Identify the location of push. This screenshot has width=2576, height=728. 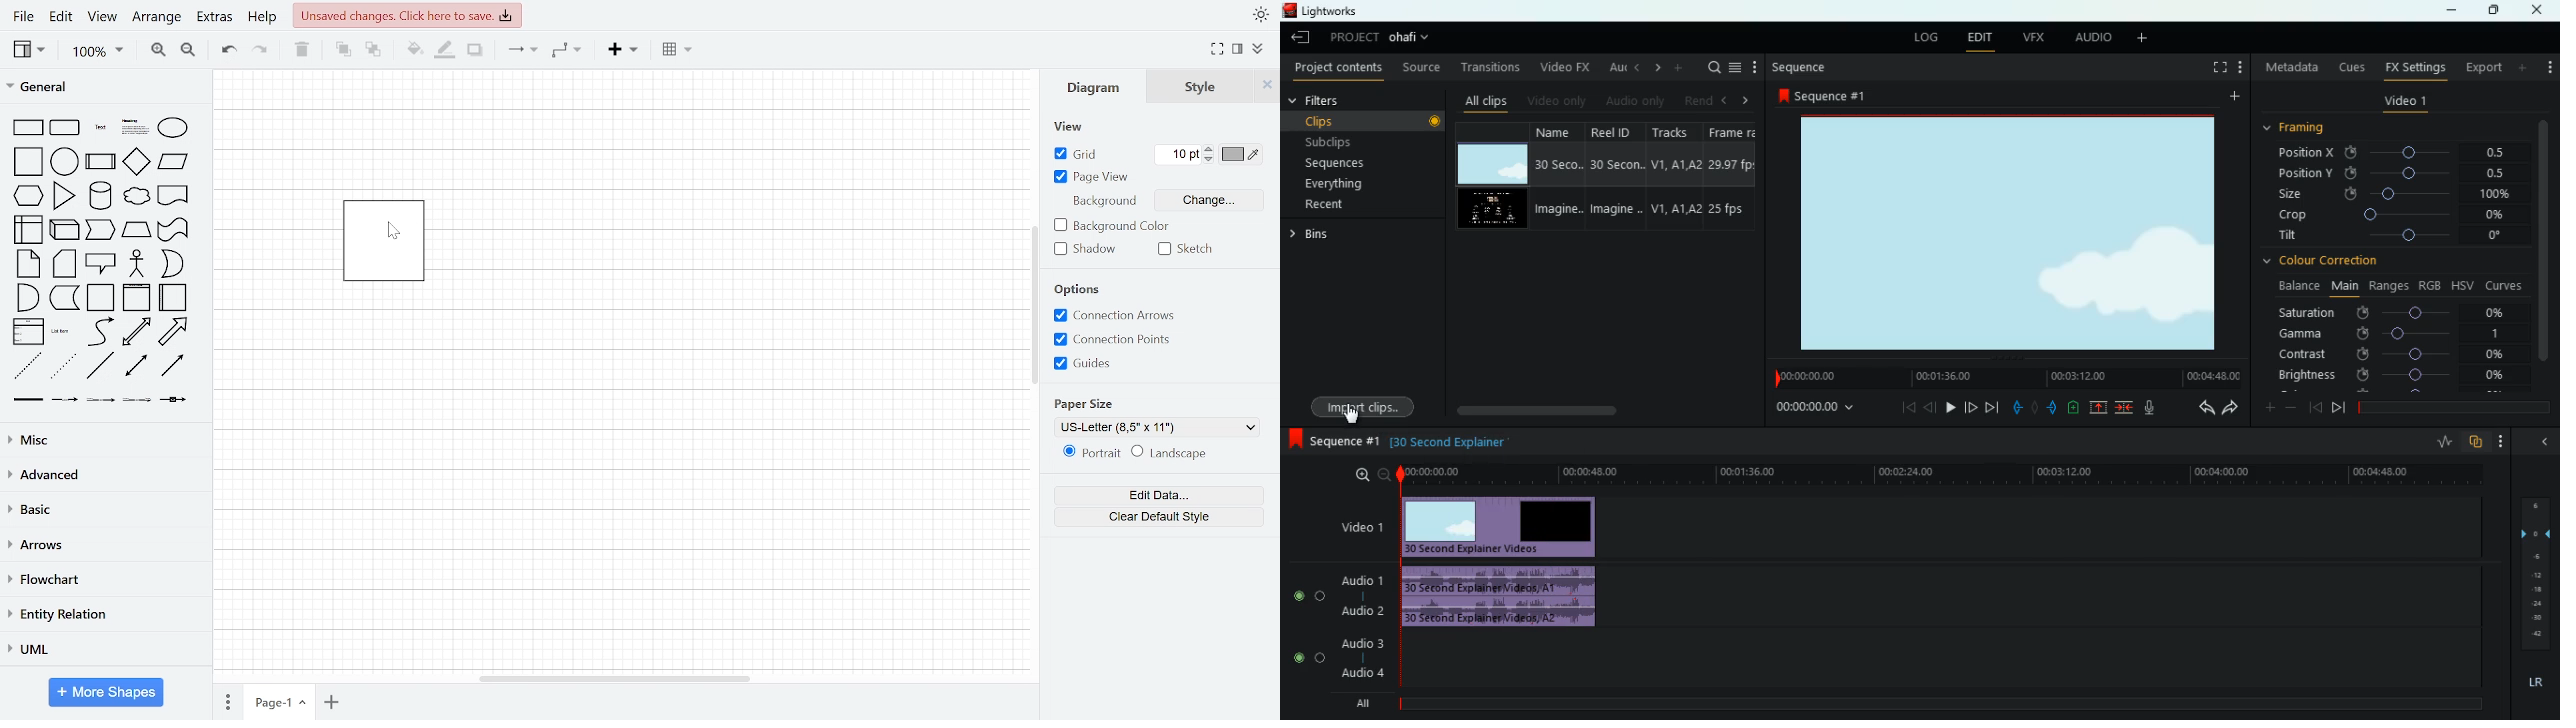
(2053, 407).